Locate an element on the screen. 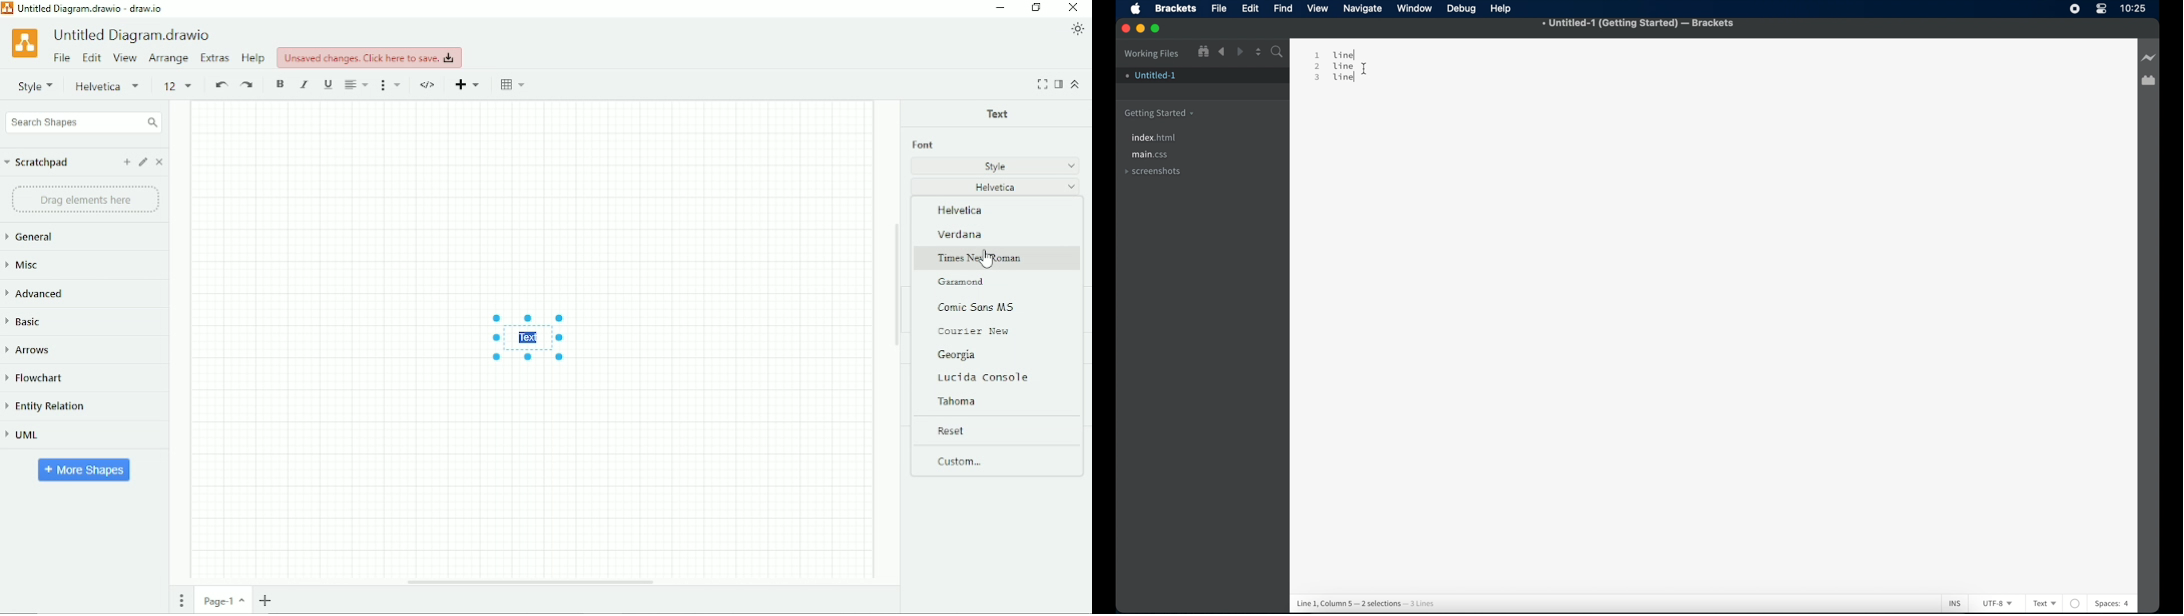  Untitled Diagram.drawio is located at coordinates (136, 35).